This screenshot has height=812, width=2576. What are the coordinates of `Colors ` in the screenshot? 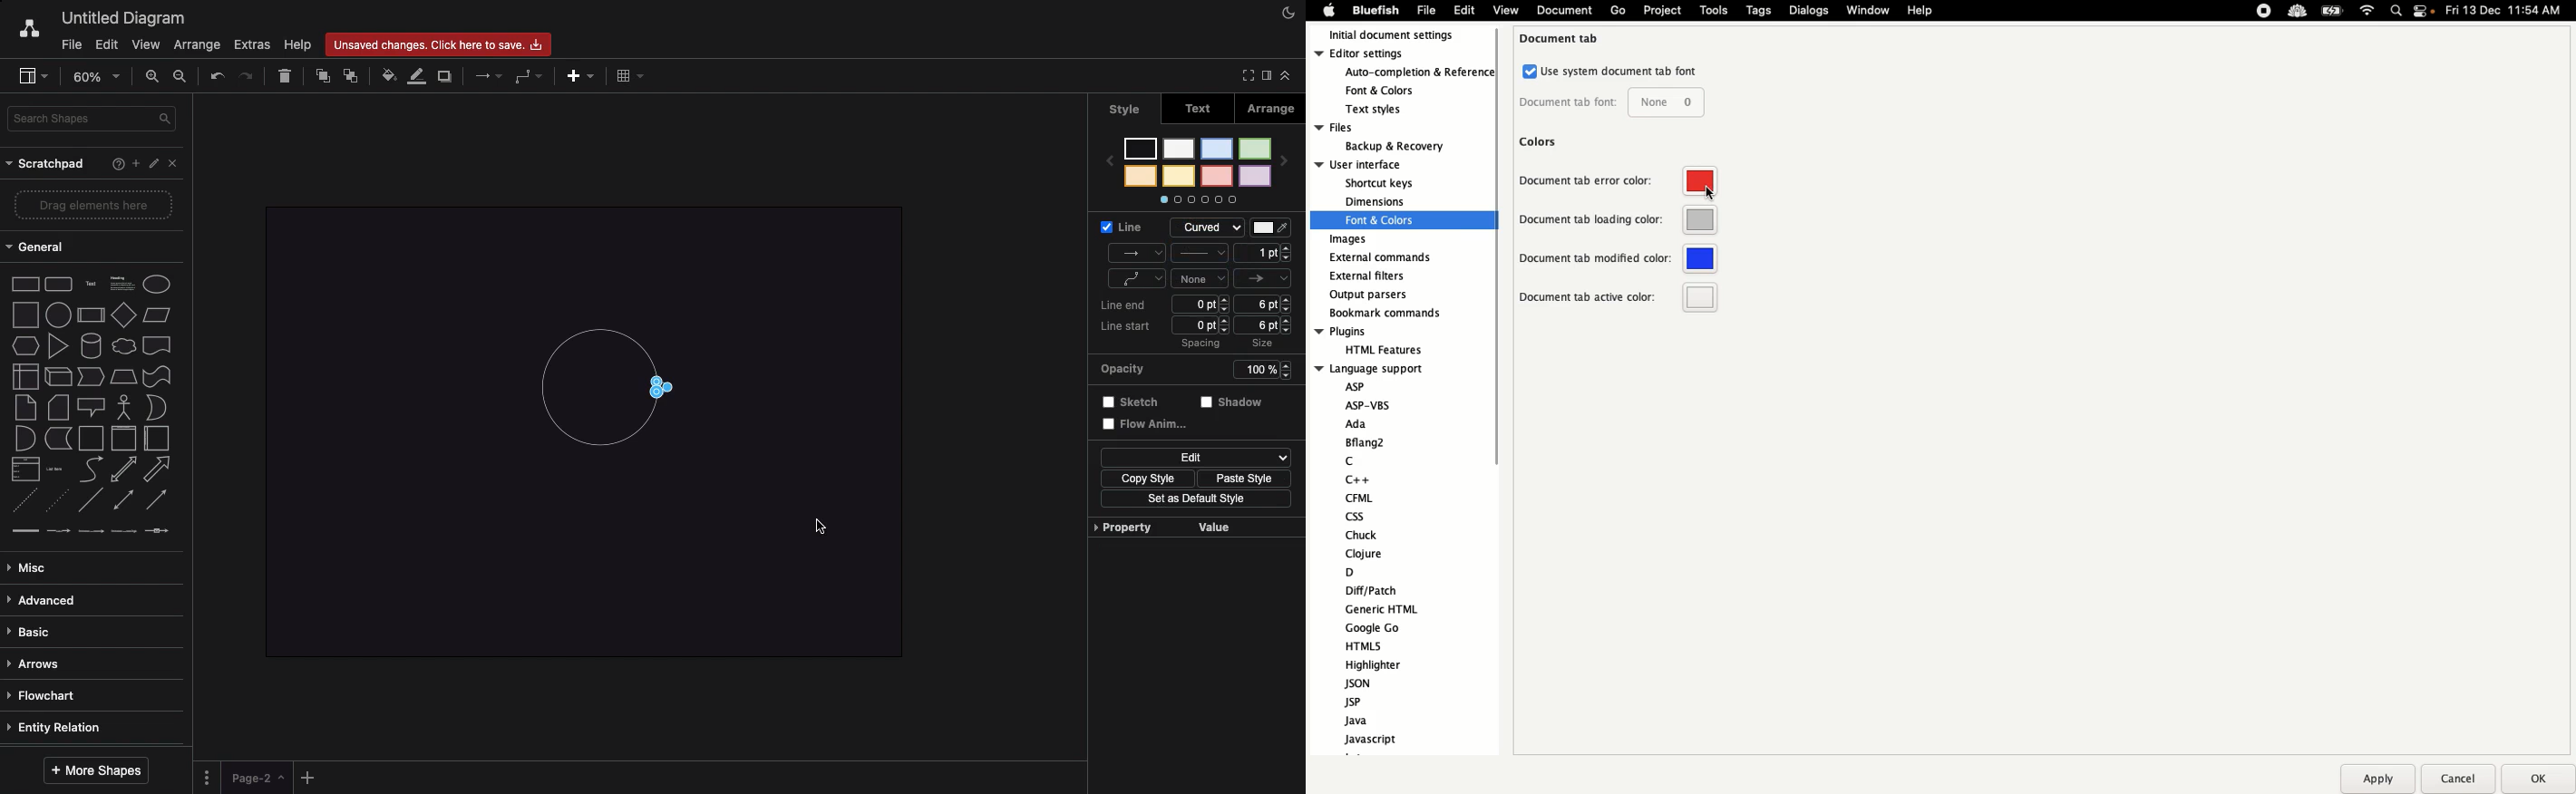 It's located at (1540, 141).